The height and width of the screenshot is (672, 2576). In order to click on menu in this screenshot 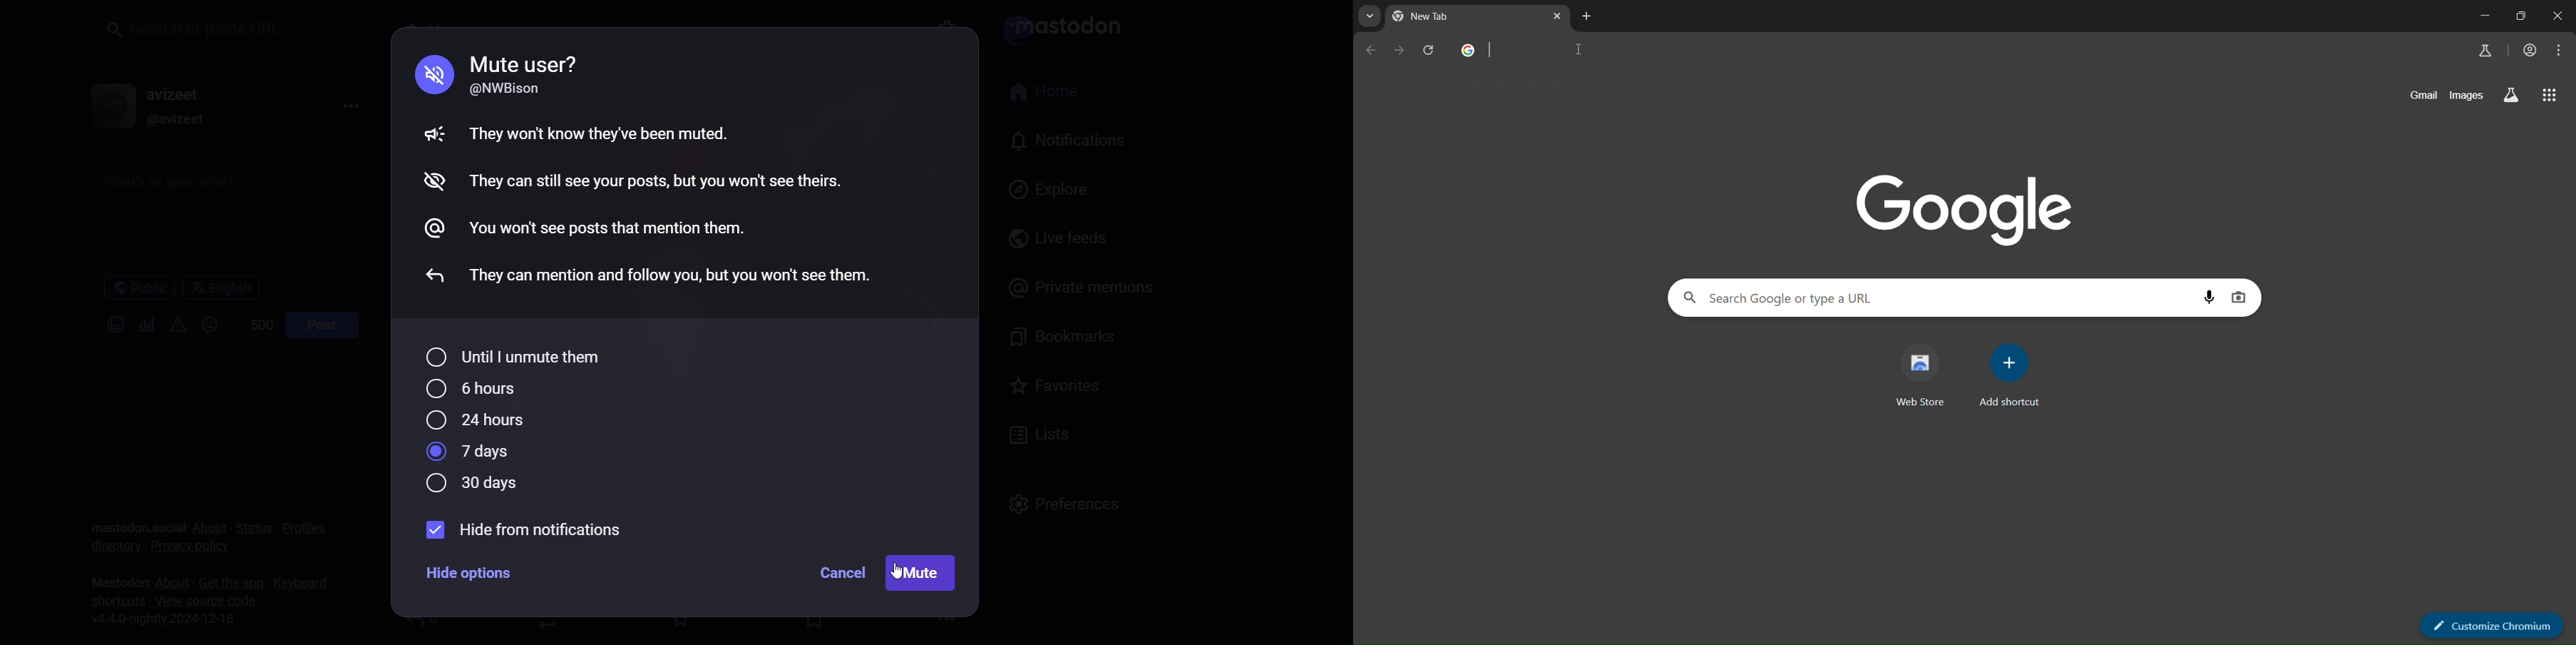, I will do `click(2558, 52)`.